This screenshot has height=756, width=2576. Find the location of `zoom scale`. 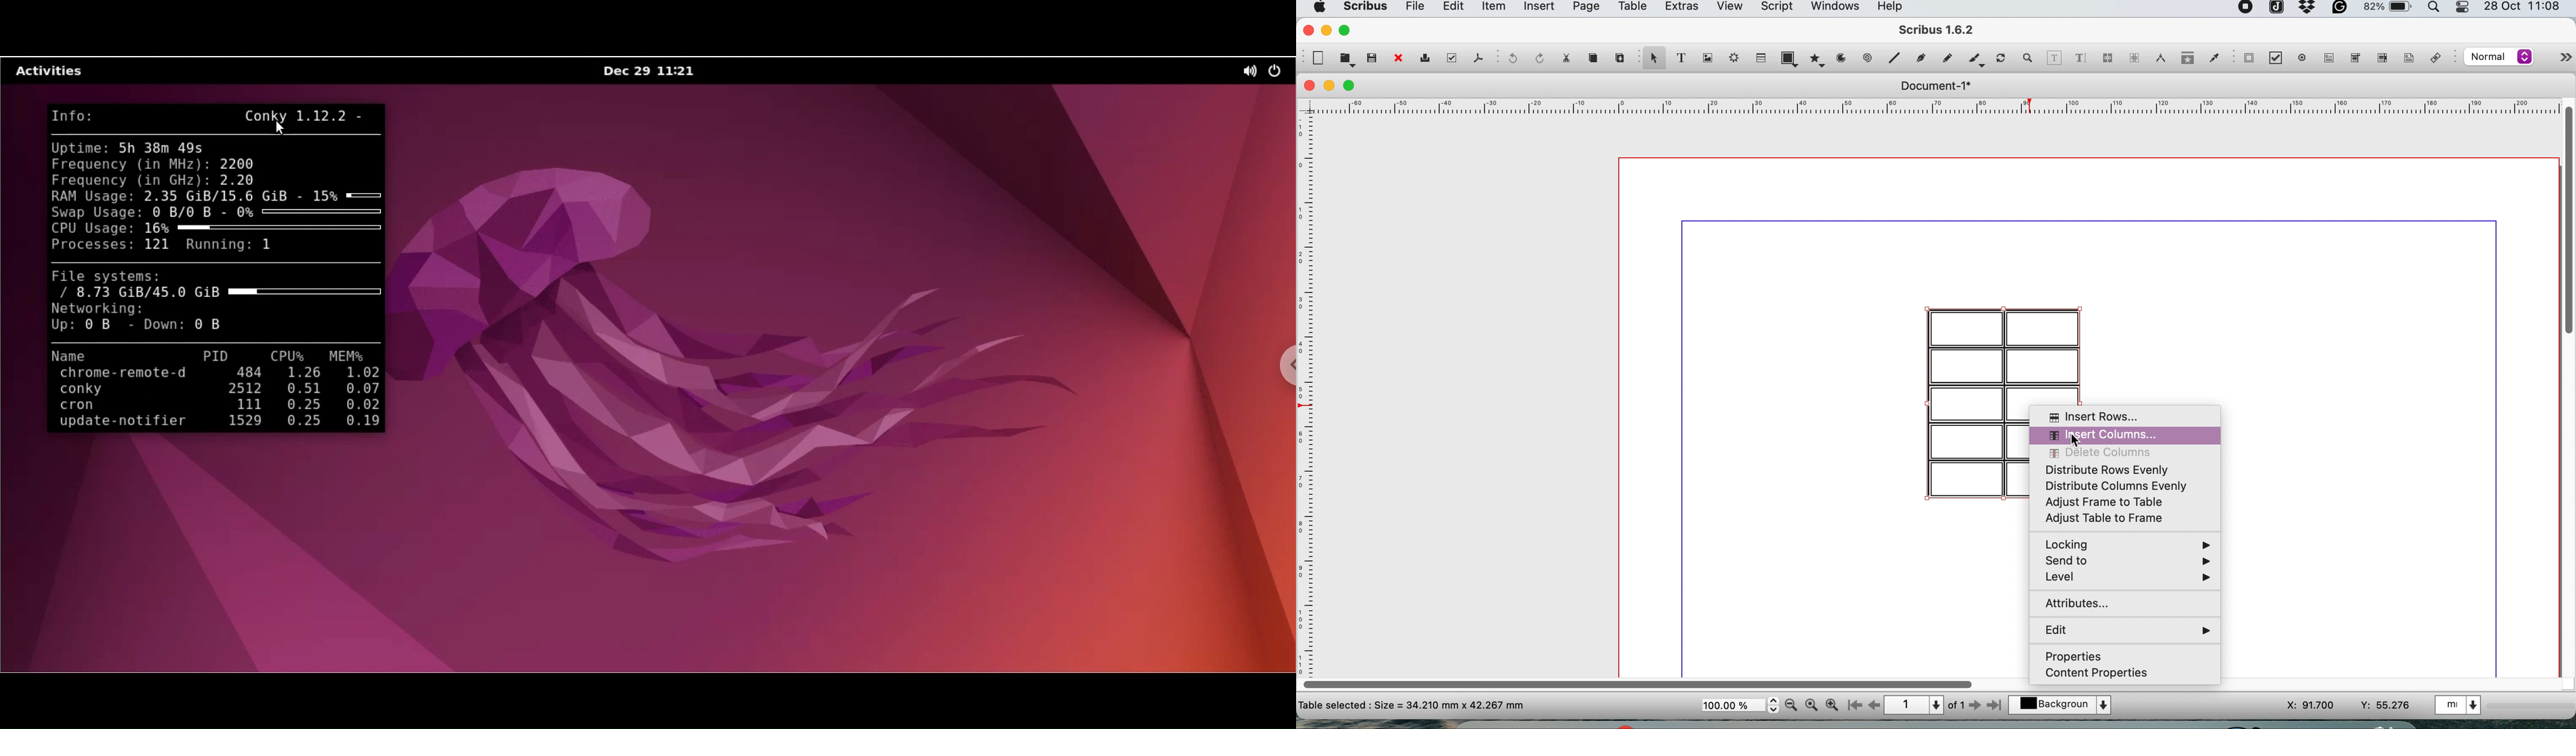

zoom scale is located at coordinates (1740, 705).